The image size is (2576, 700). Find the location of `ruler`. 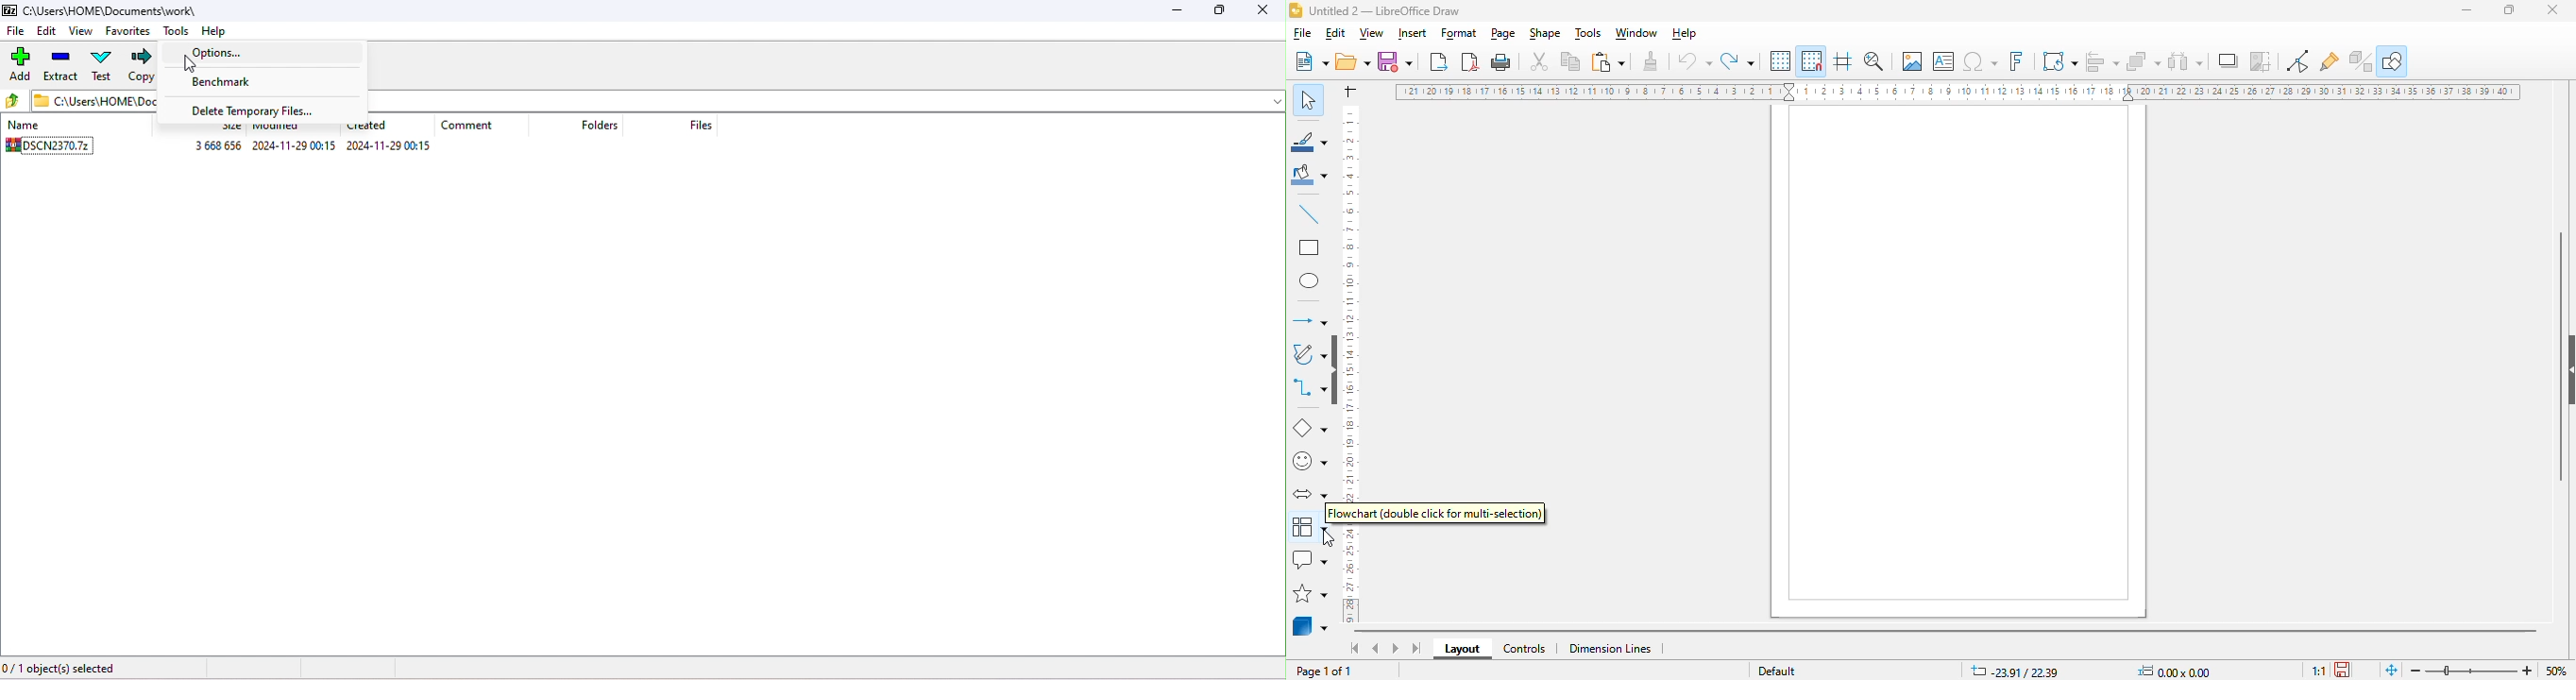

ruler is located at coordinates (1350, 365).